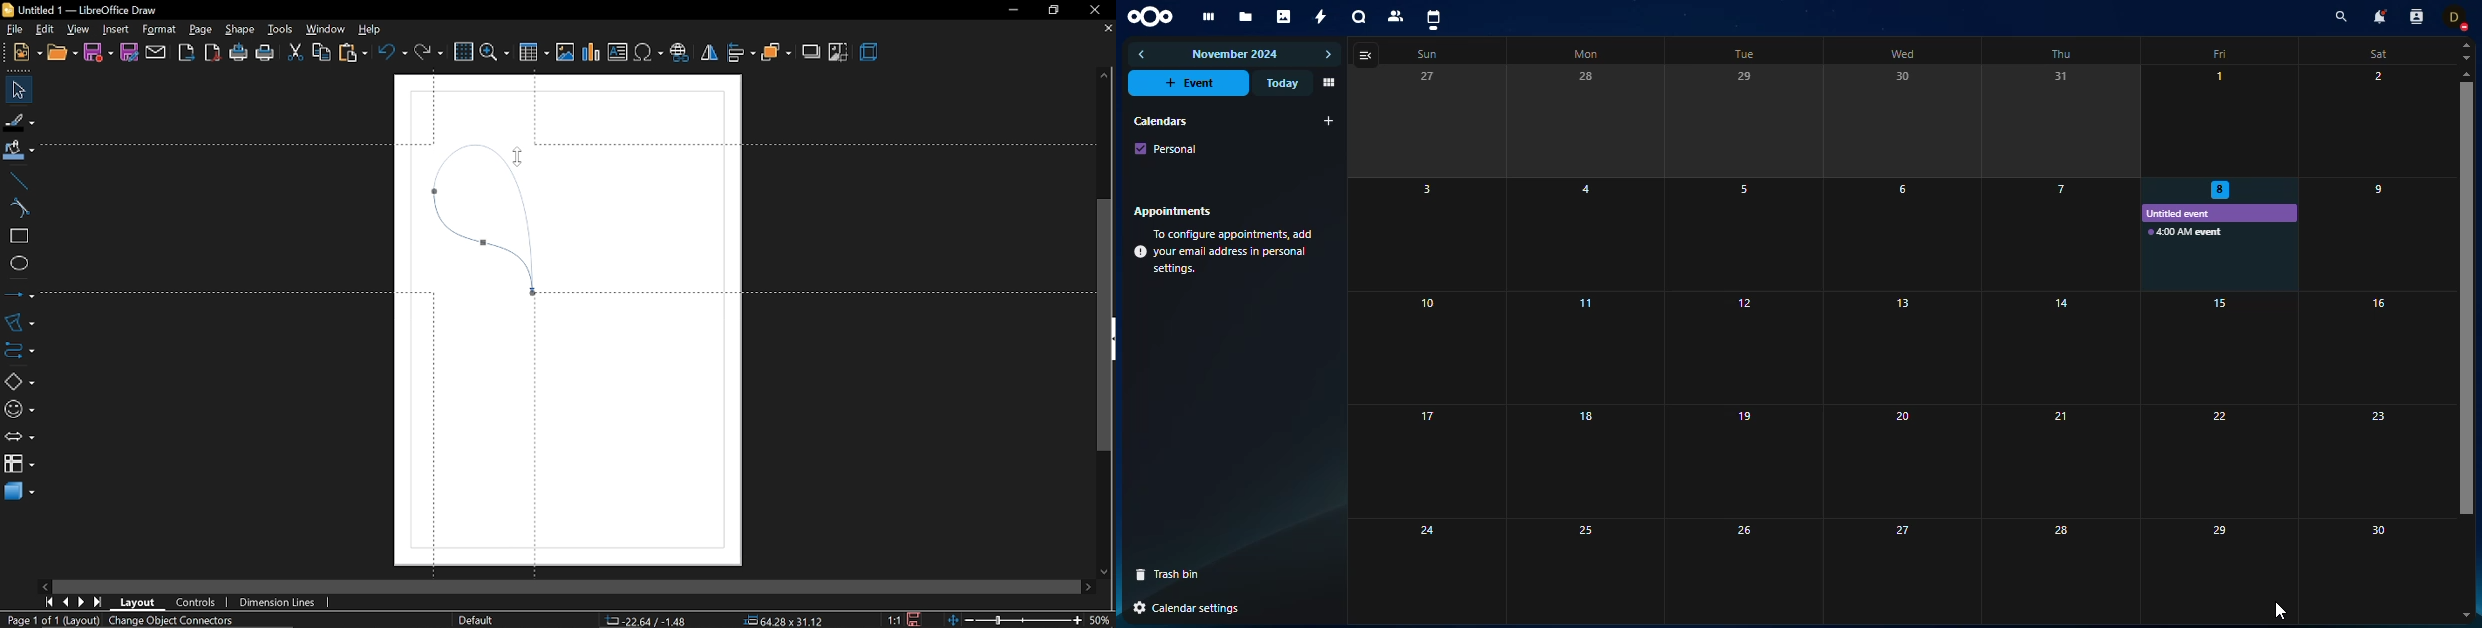 The height and width of the screenshot is (644, 2492). What do you see at coordinates (60, 54) in the screenshot?
I see `open` at bounding box center [60, 54].